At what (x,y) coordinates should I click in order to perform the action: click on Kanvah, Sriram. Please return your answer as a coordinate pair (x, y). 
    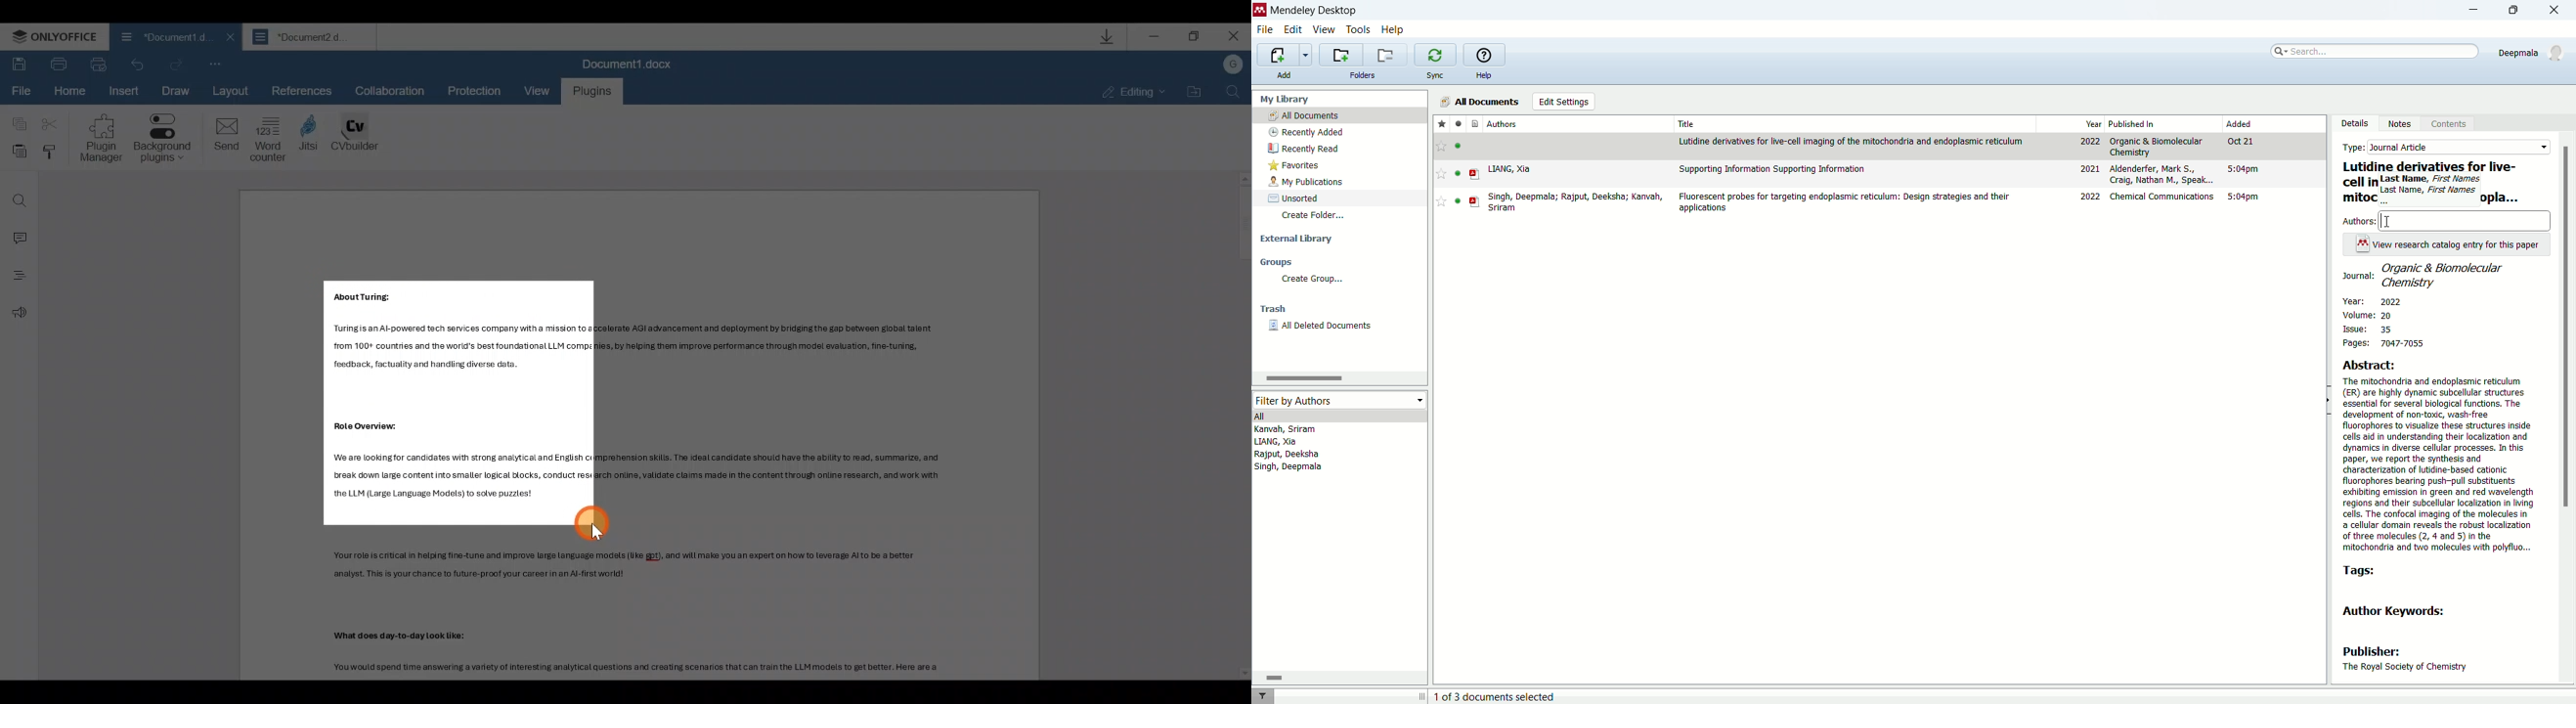
    Looking at the image, I should click on (1304, 430).